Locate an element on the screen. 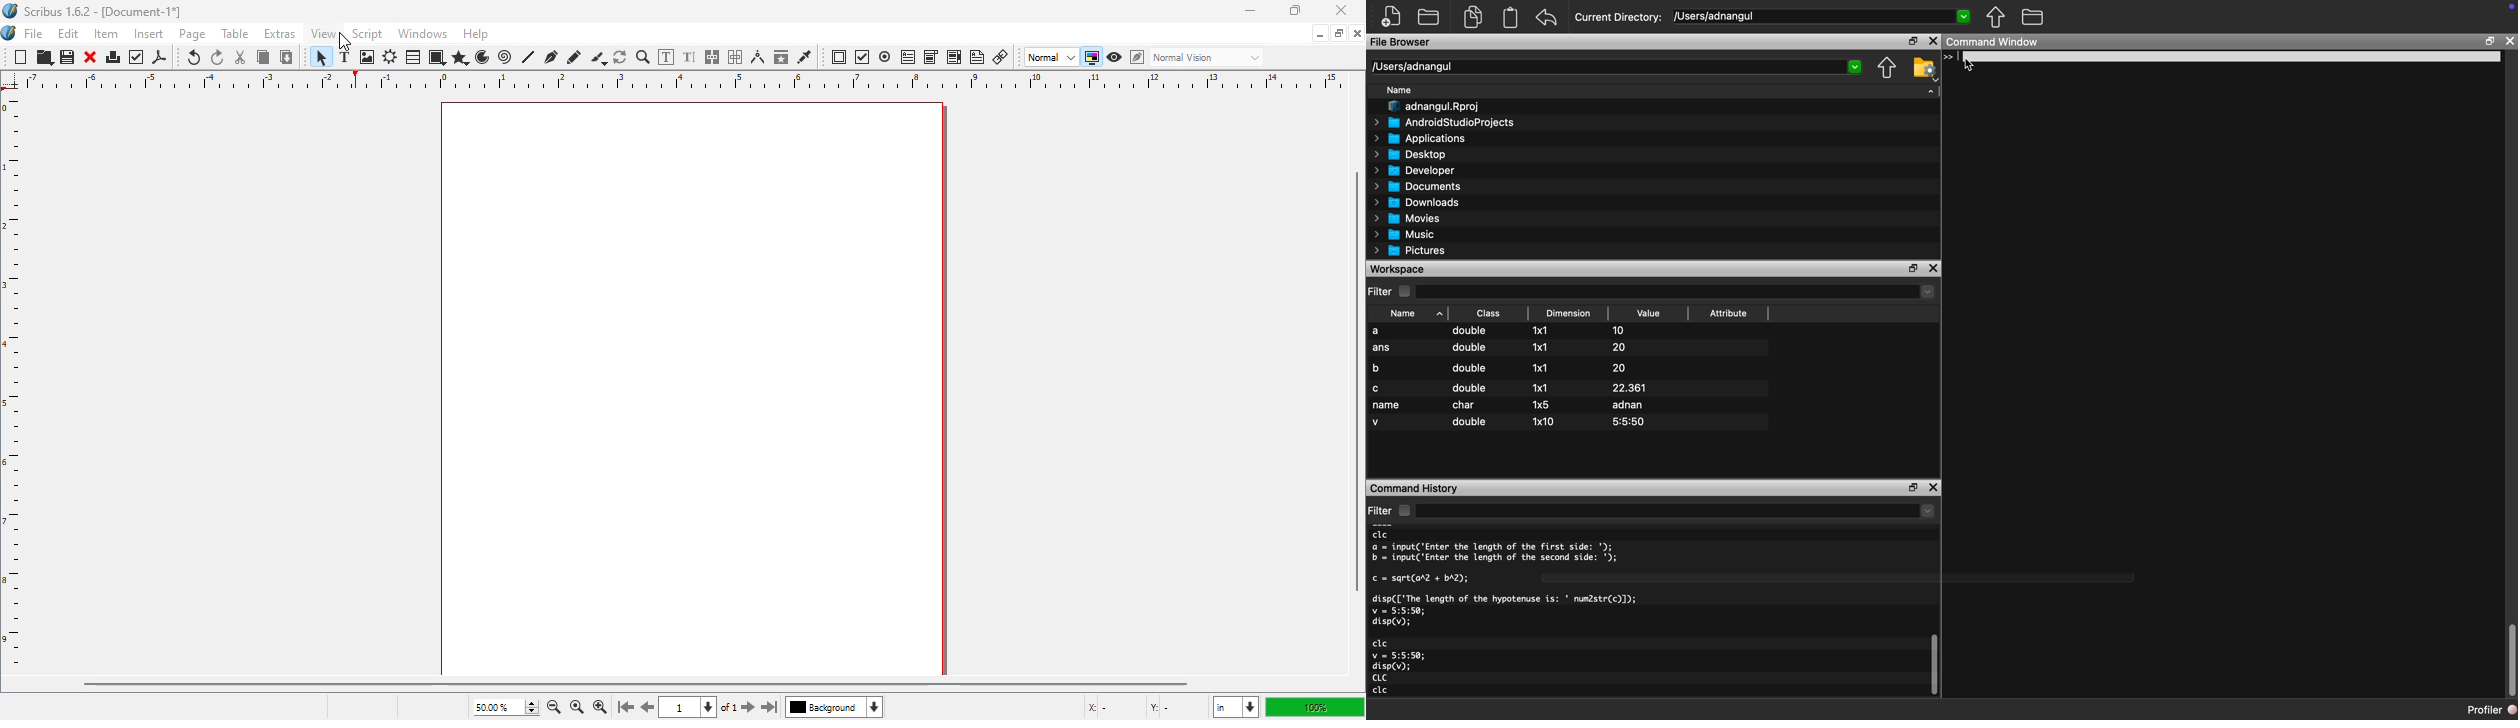 This screenshot has width=2520, height=728. preflight verifier is located at coordinates (138, 57).